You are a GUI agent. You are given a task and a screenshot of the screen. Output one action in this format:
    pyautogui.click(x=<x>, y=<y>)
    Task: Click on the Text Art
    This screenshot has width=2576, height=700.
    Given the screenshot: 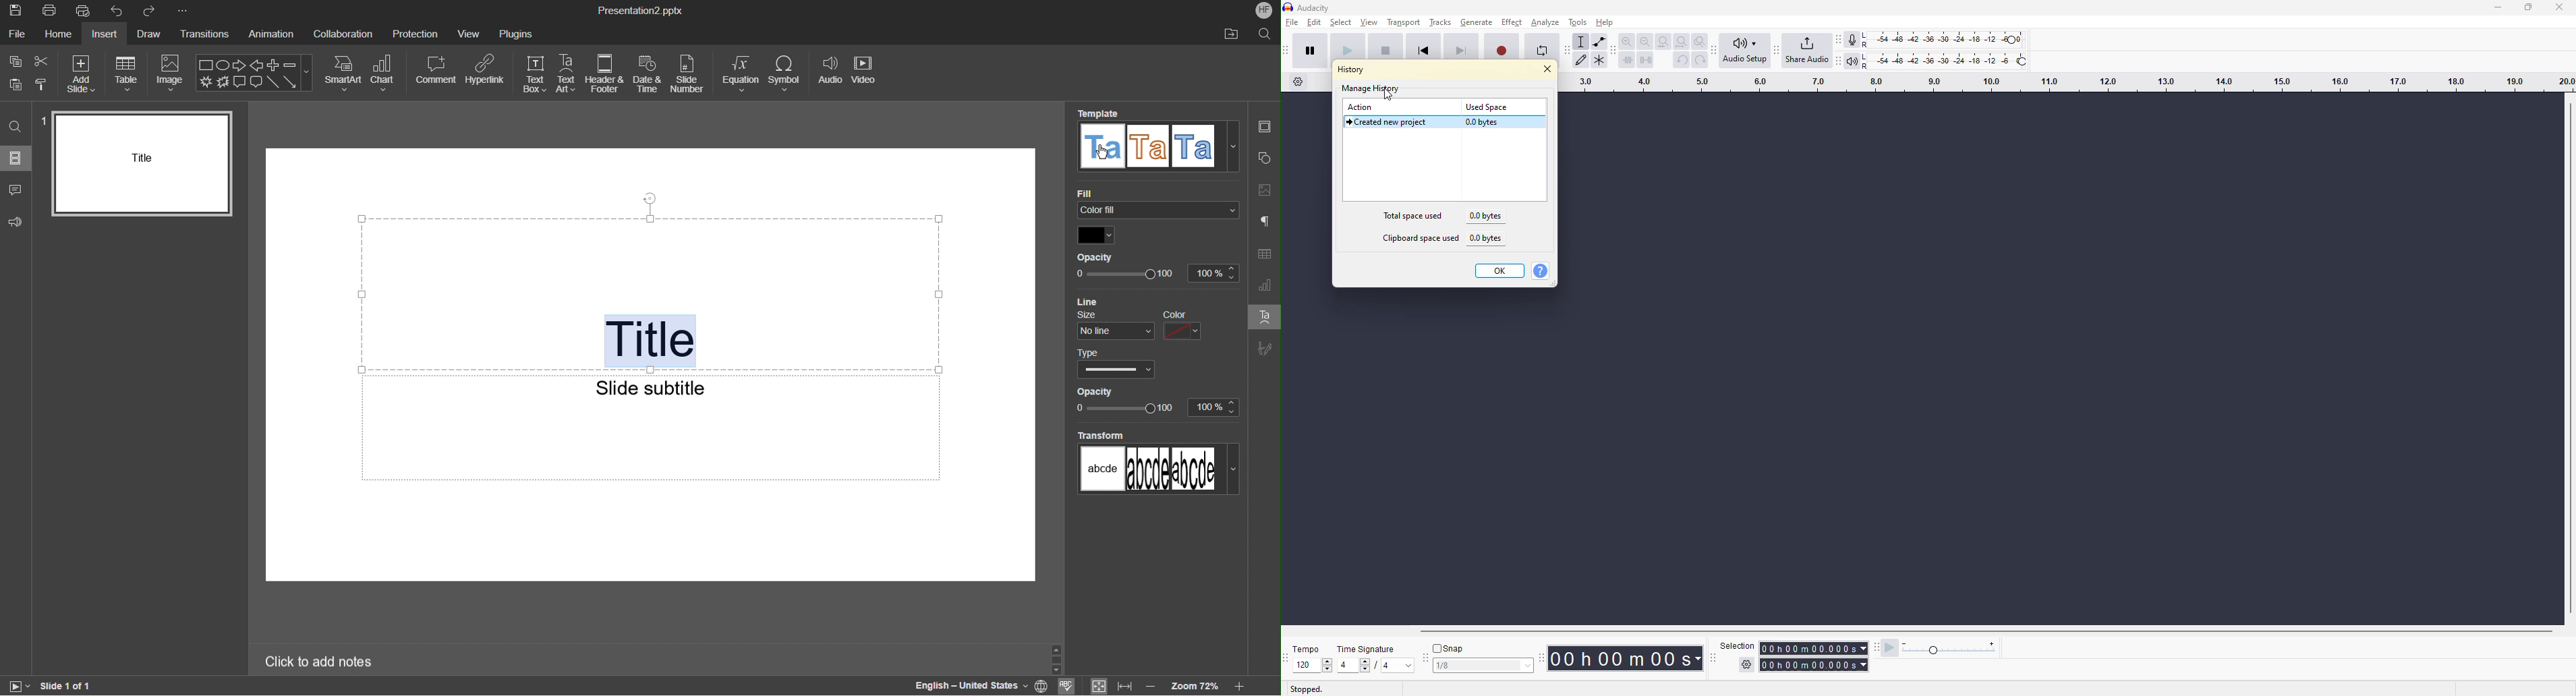 What is the action you would take?
    pyautogui.click(x=569, y=74)
    